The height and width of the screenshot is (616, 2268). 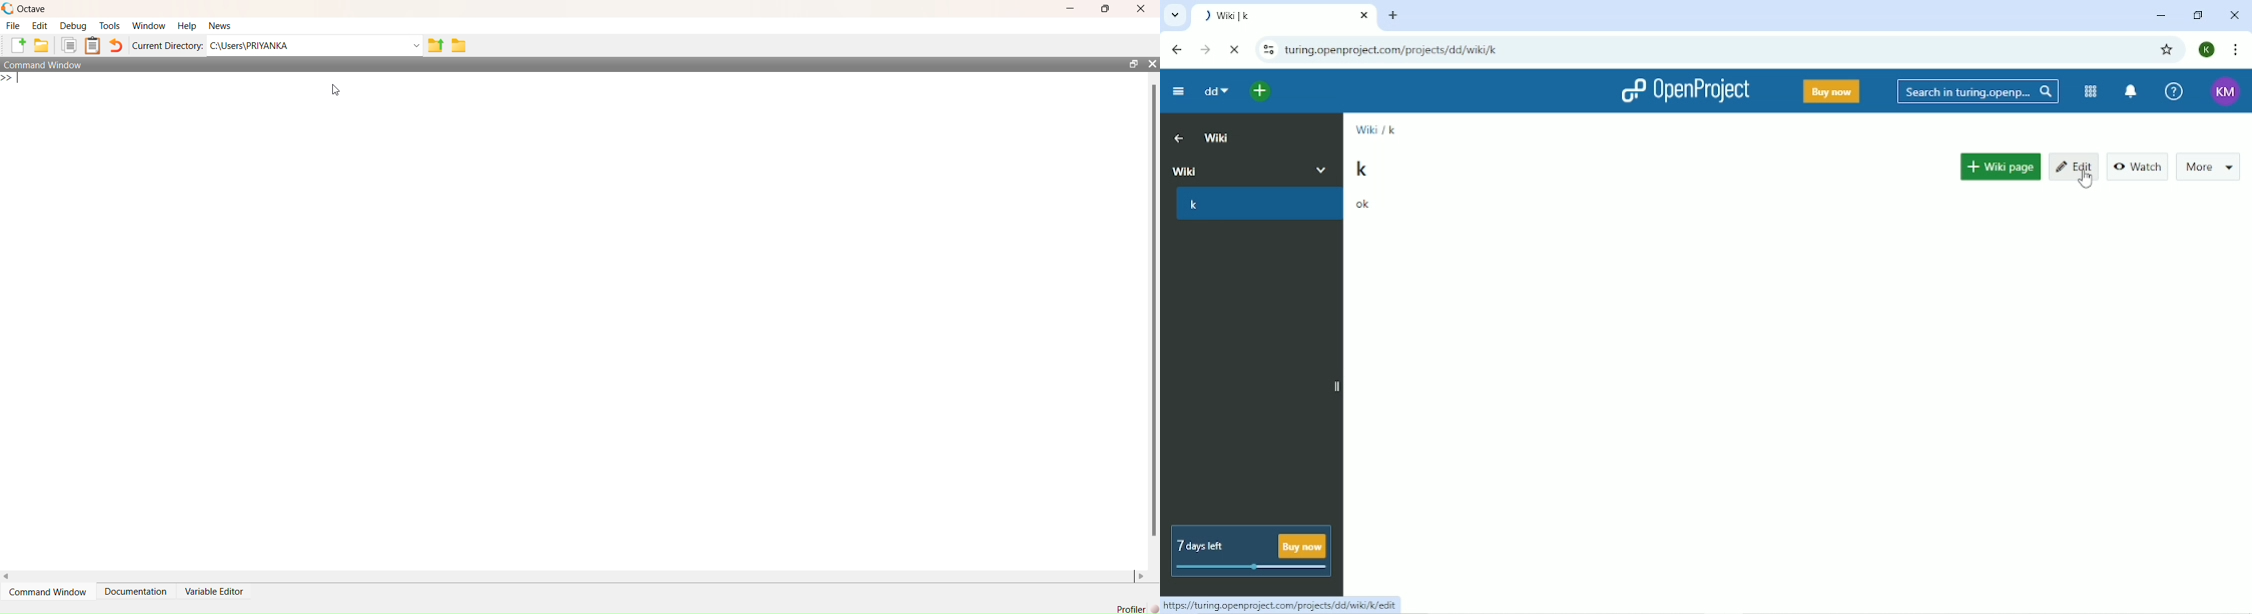 I want to click on command window, so click(x=50, y=592).